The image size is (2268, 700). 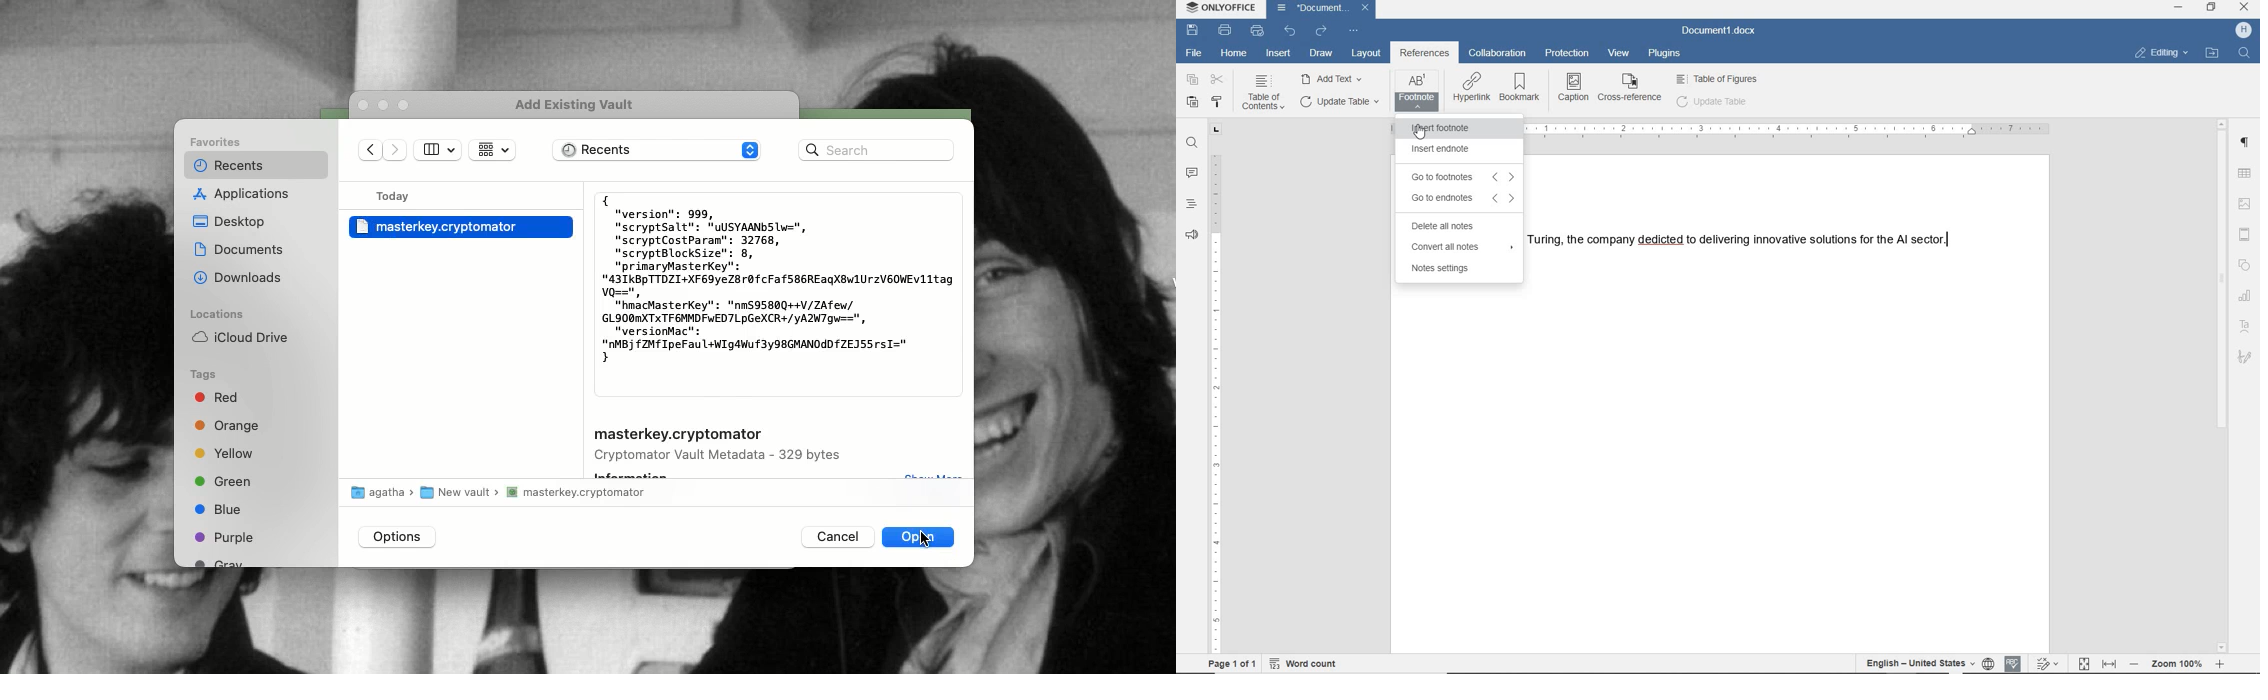 I want to click on home, so click(x=1233, y=54).